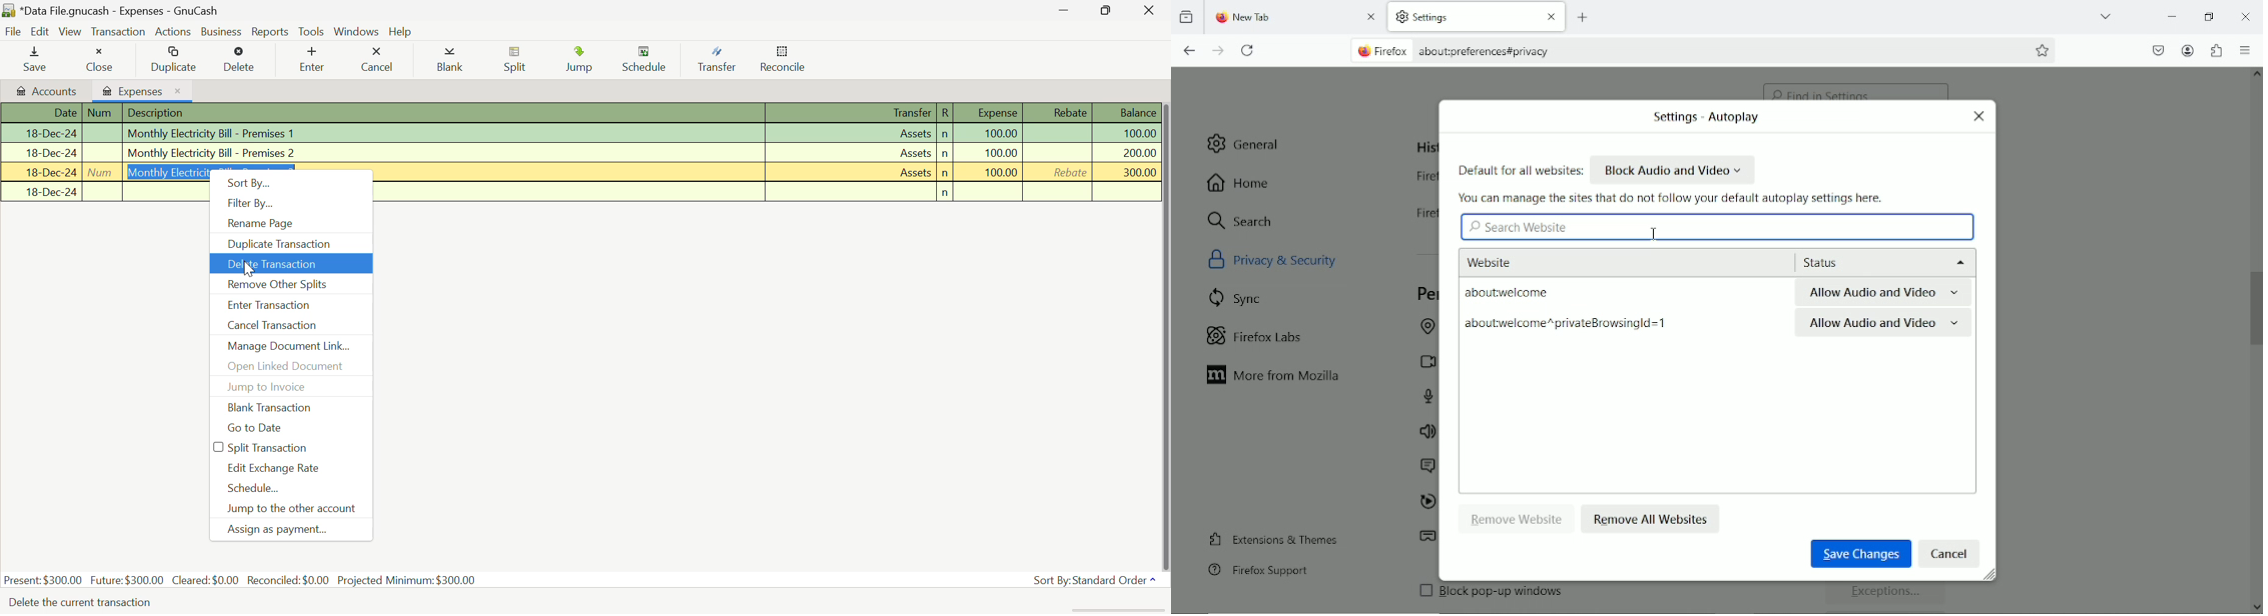 Image resolution: width=2268 pixels, height=616 pixels. Describe the element at coordinates (71, 32) in the screenshot. I see `View` at that location.